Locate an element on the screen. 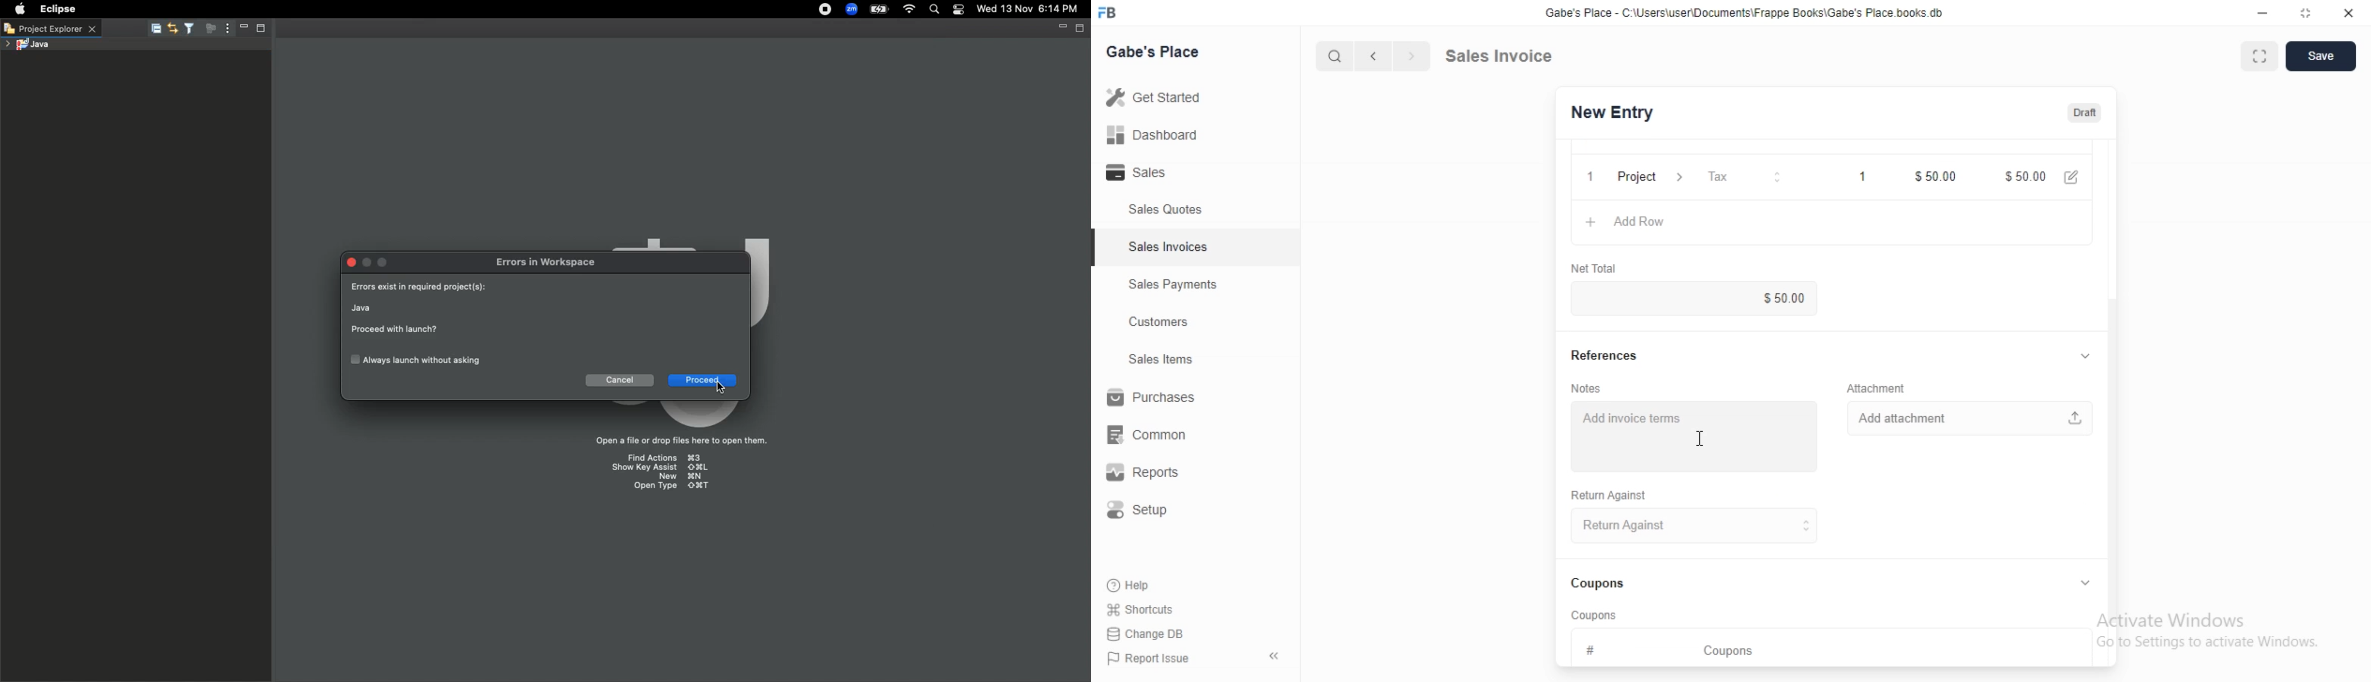  collapse is located at coordinates (2084, 355).